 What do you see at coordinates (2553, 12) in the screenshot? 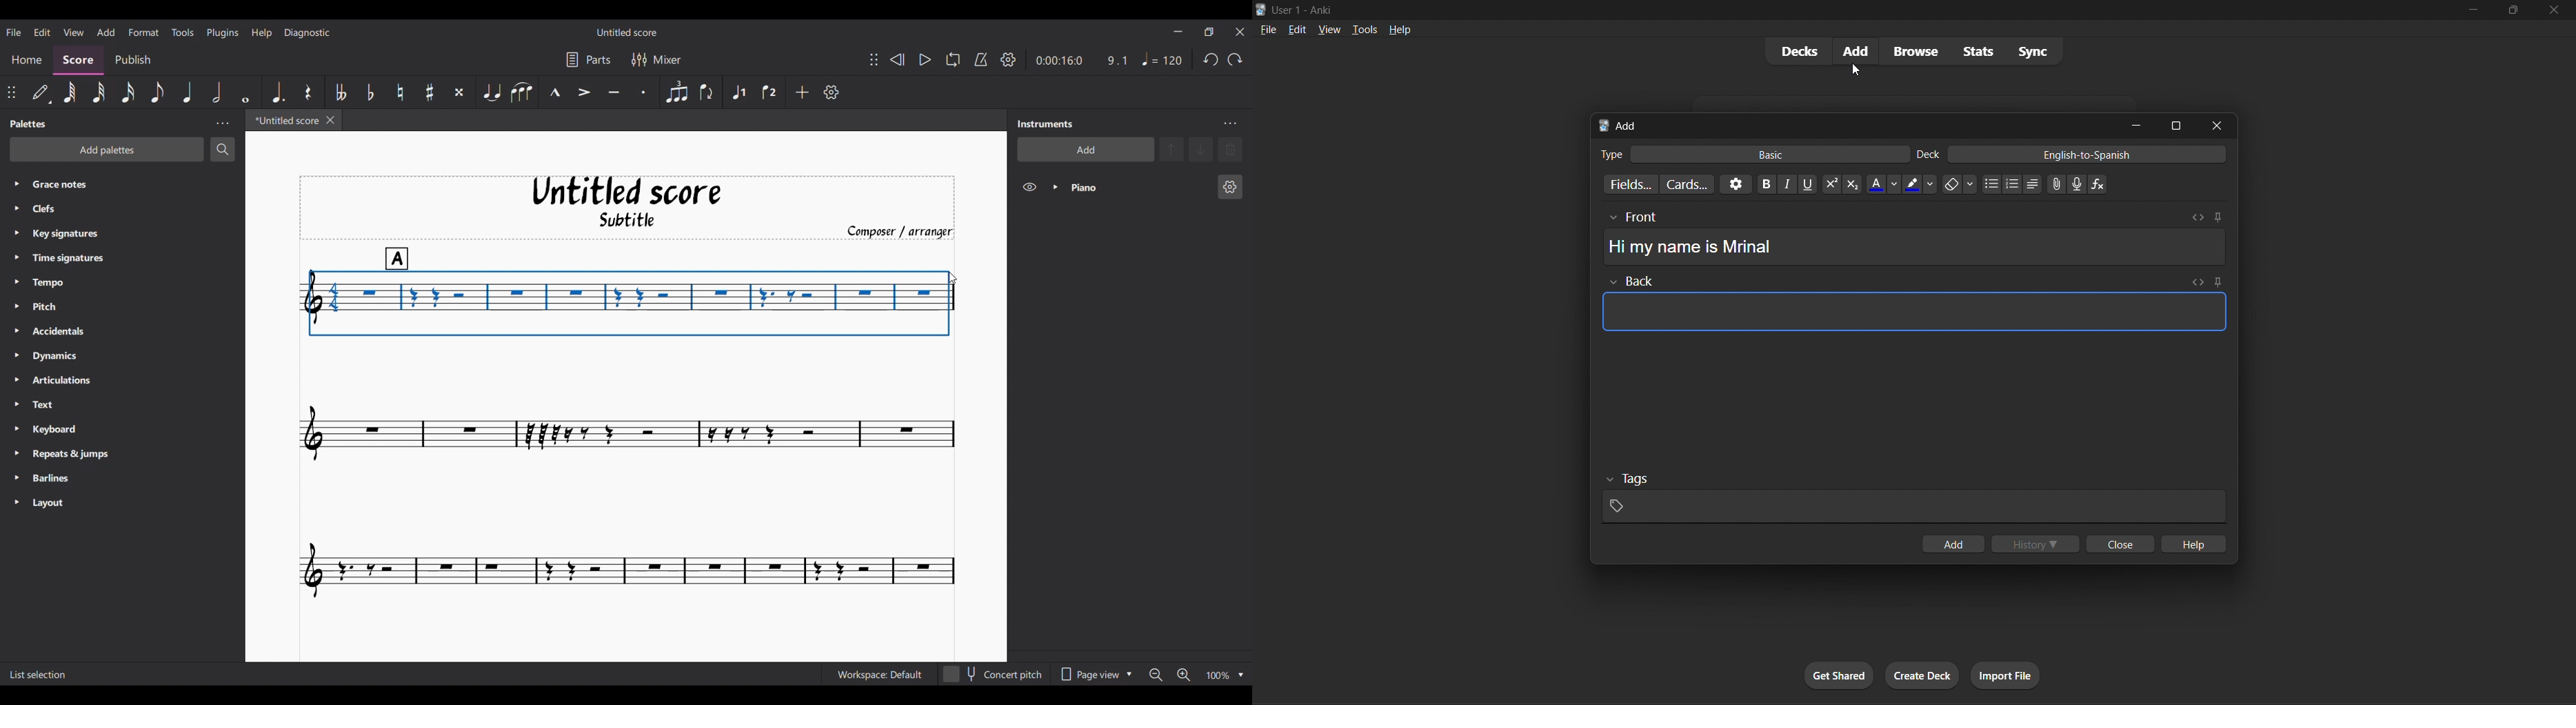
I see `close` at bounding box center [2553, 12].